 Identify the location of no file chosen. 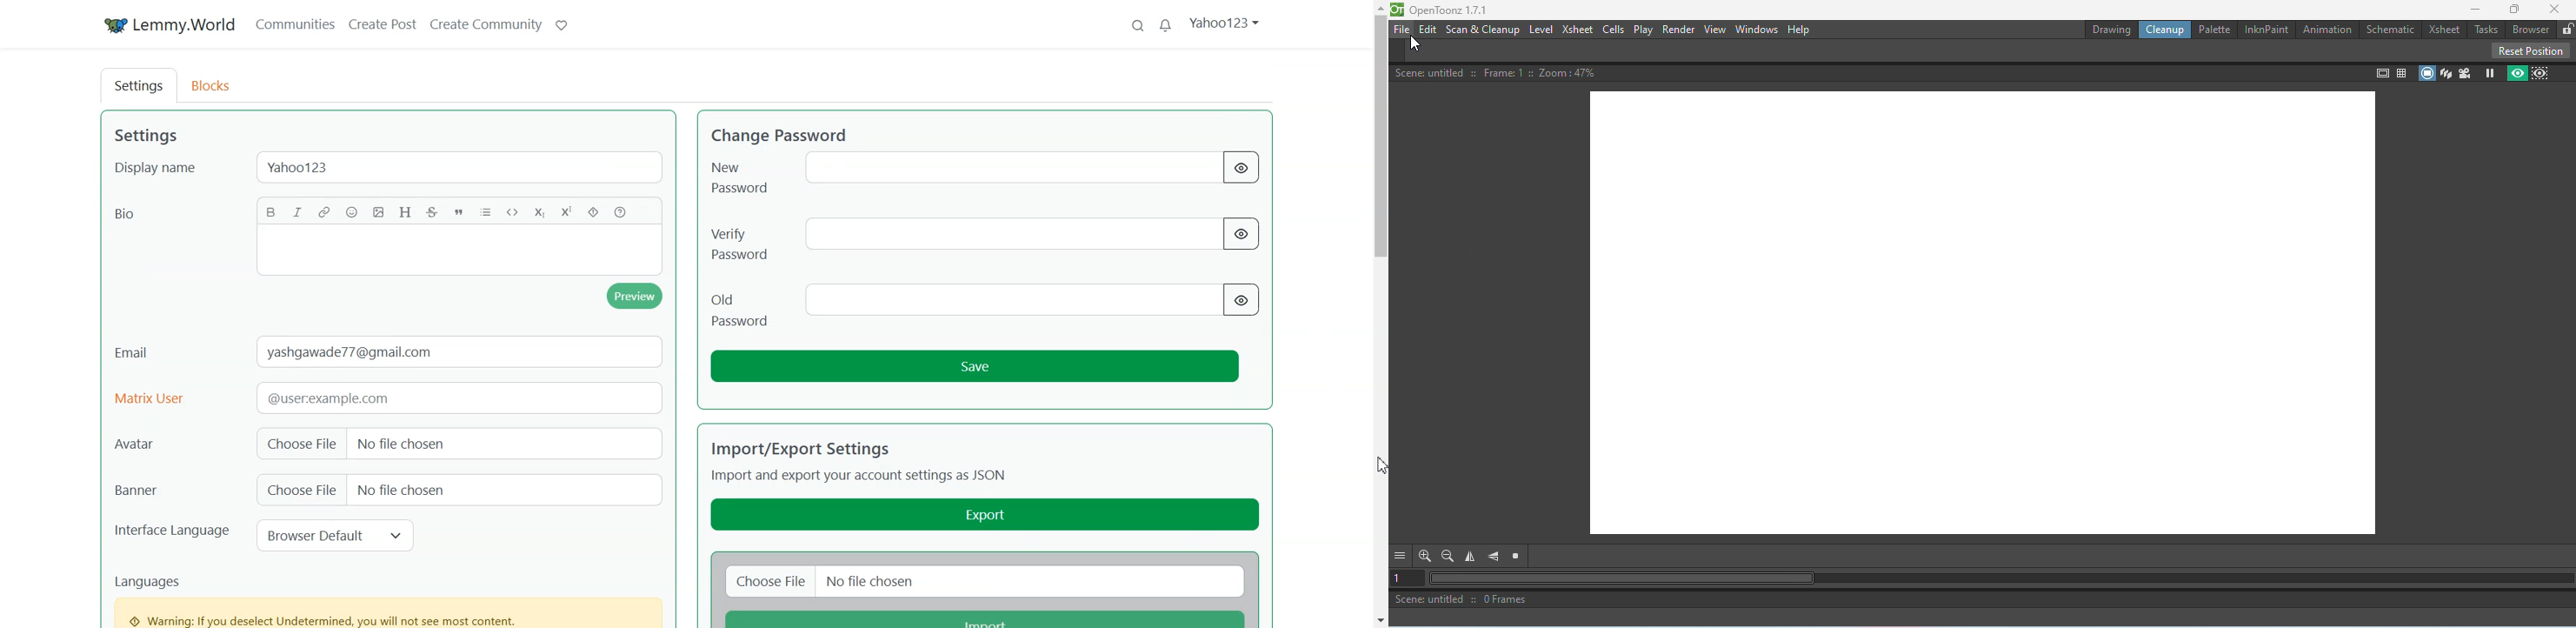
(498, 444).